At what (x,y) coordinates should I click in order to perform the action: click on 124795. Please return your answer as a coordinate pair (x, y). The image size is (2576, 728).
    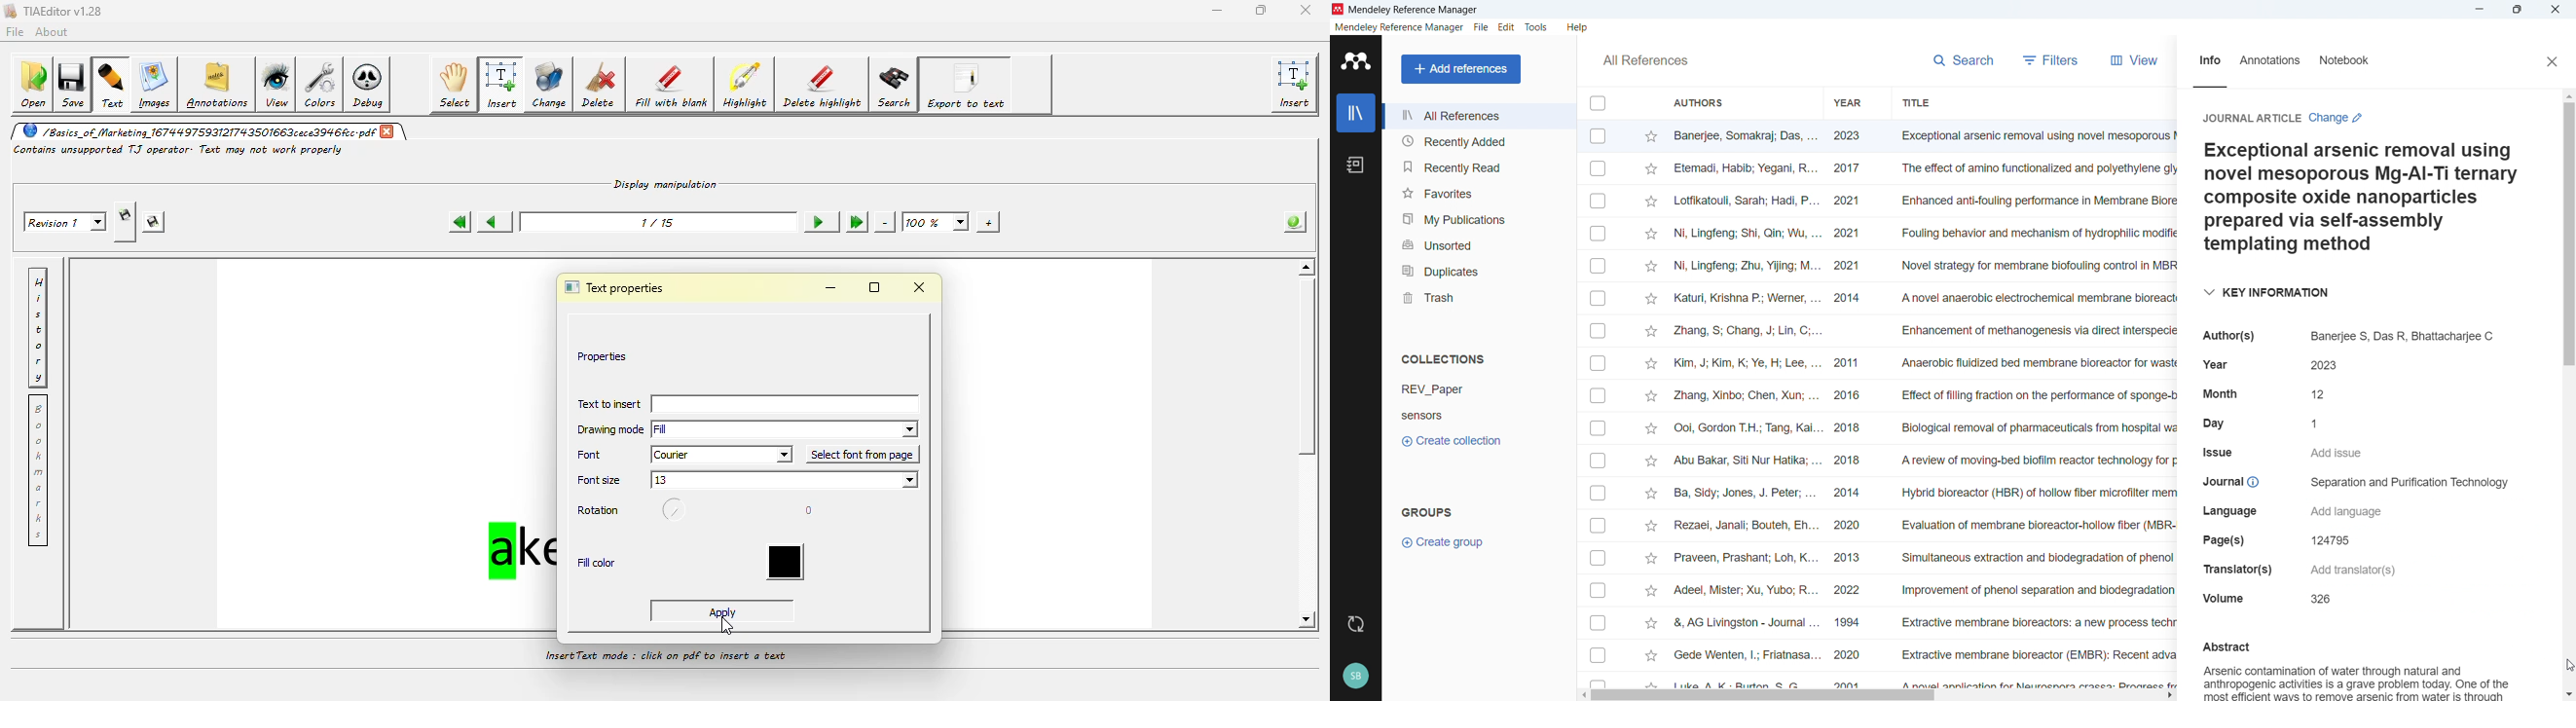
    Looking at the image, I should click on (2335, 540).